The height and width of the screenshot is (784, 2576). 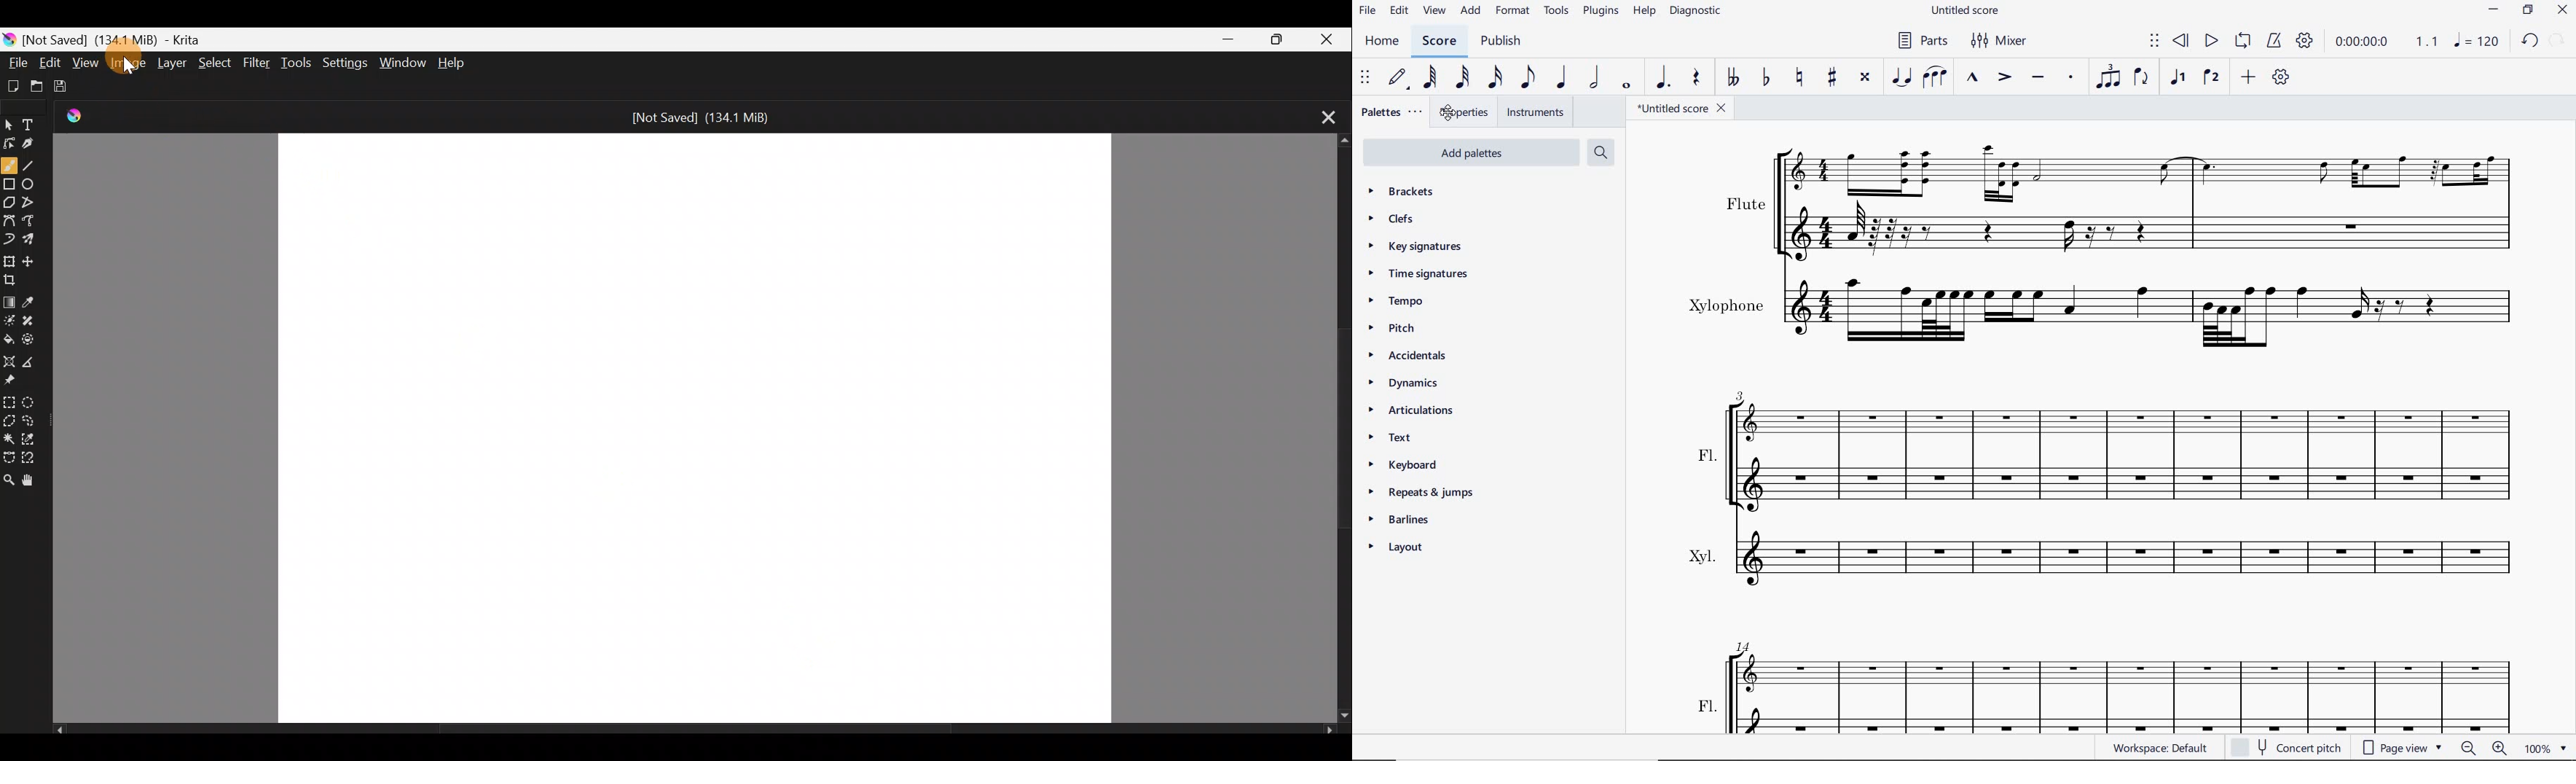 What do you see at coordinates (2180, 41) in the screenshot?
I see `REWIND` at bounding box center [2180, 41].